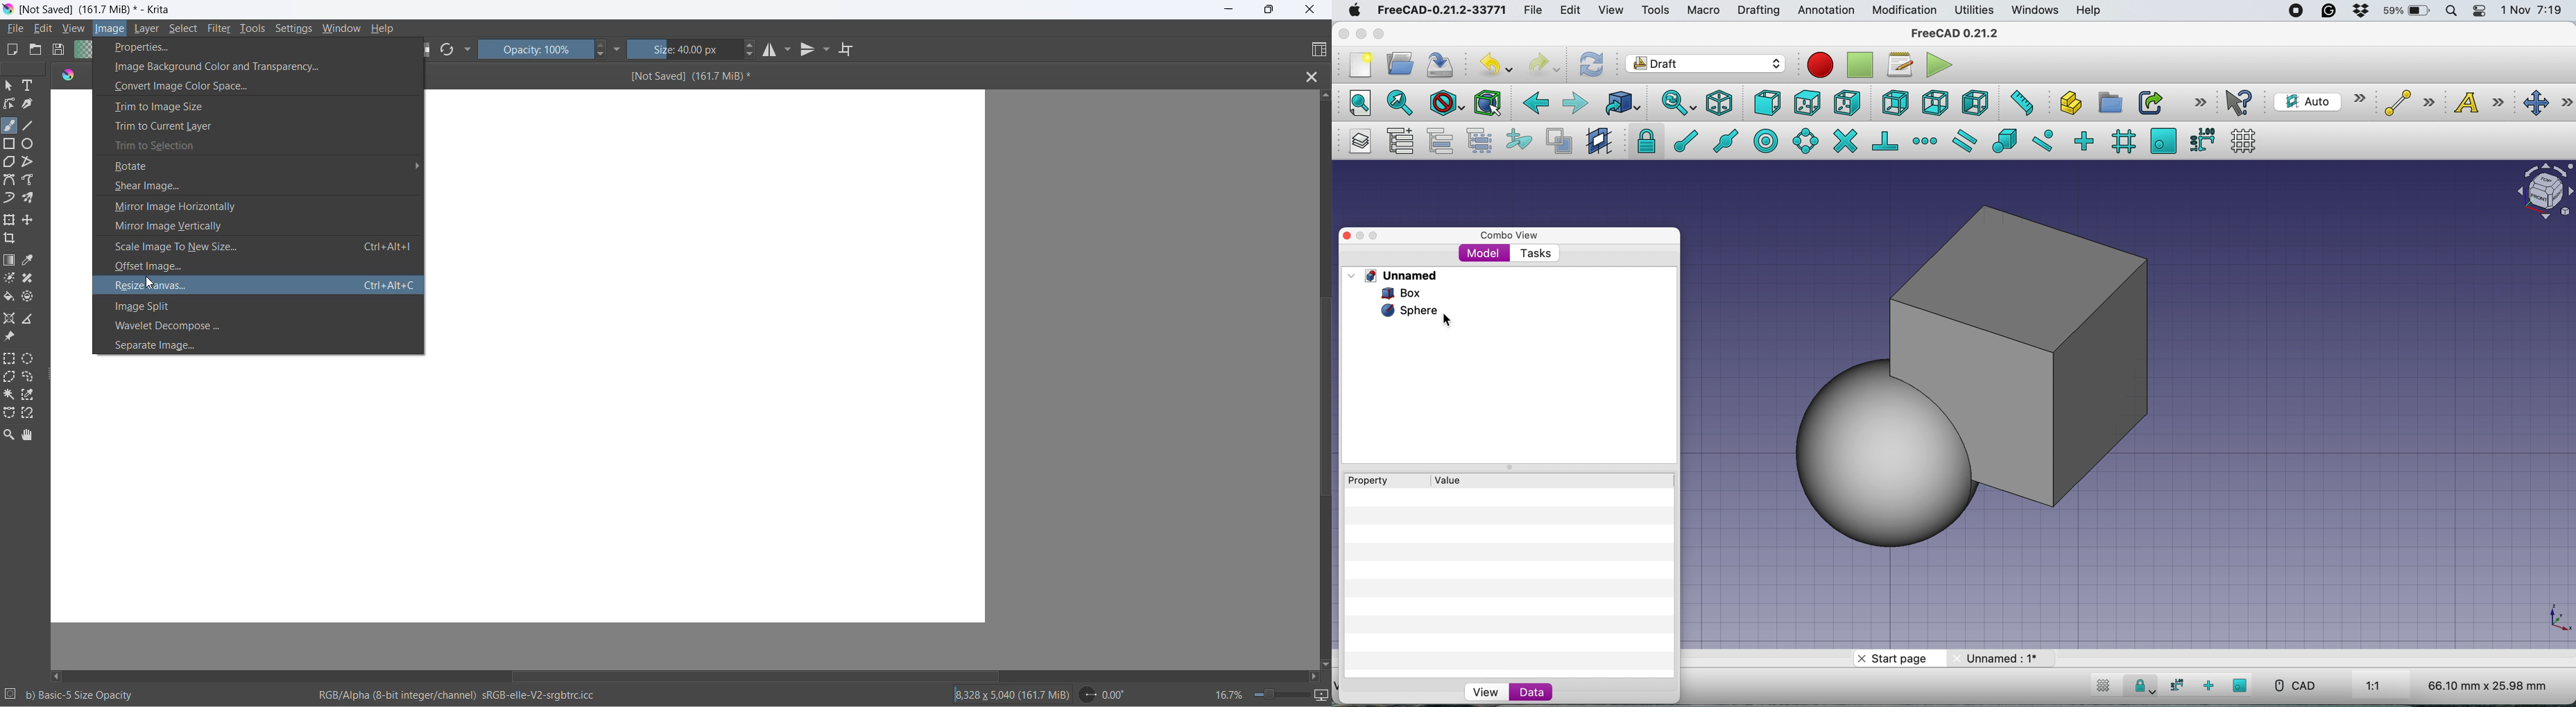  What do you see at coordinates (1807, 102) in the screenshot?
I see `top` at bounding box center [1807, 102].